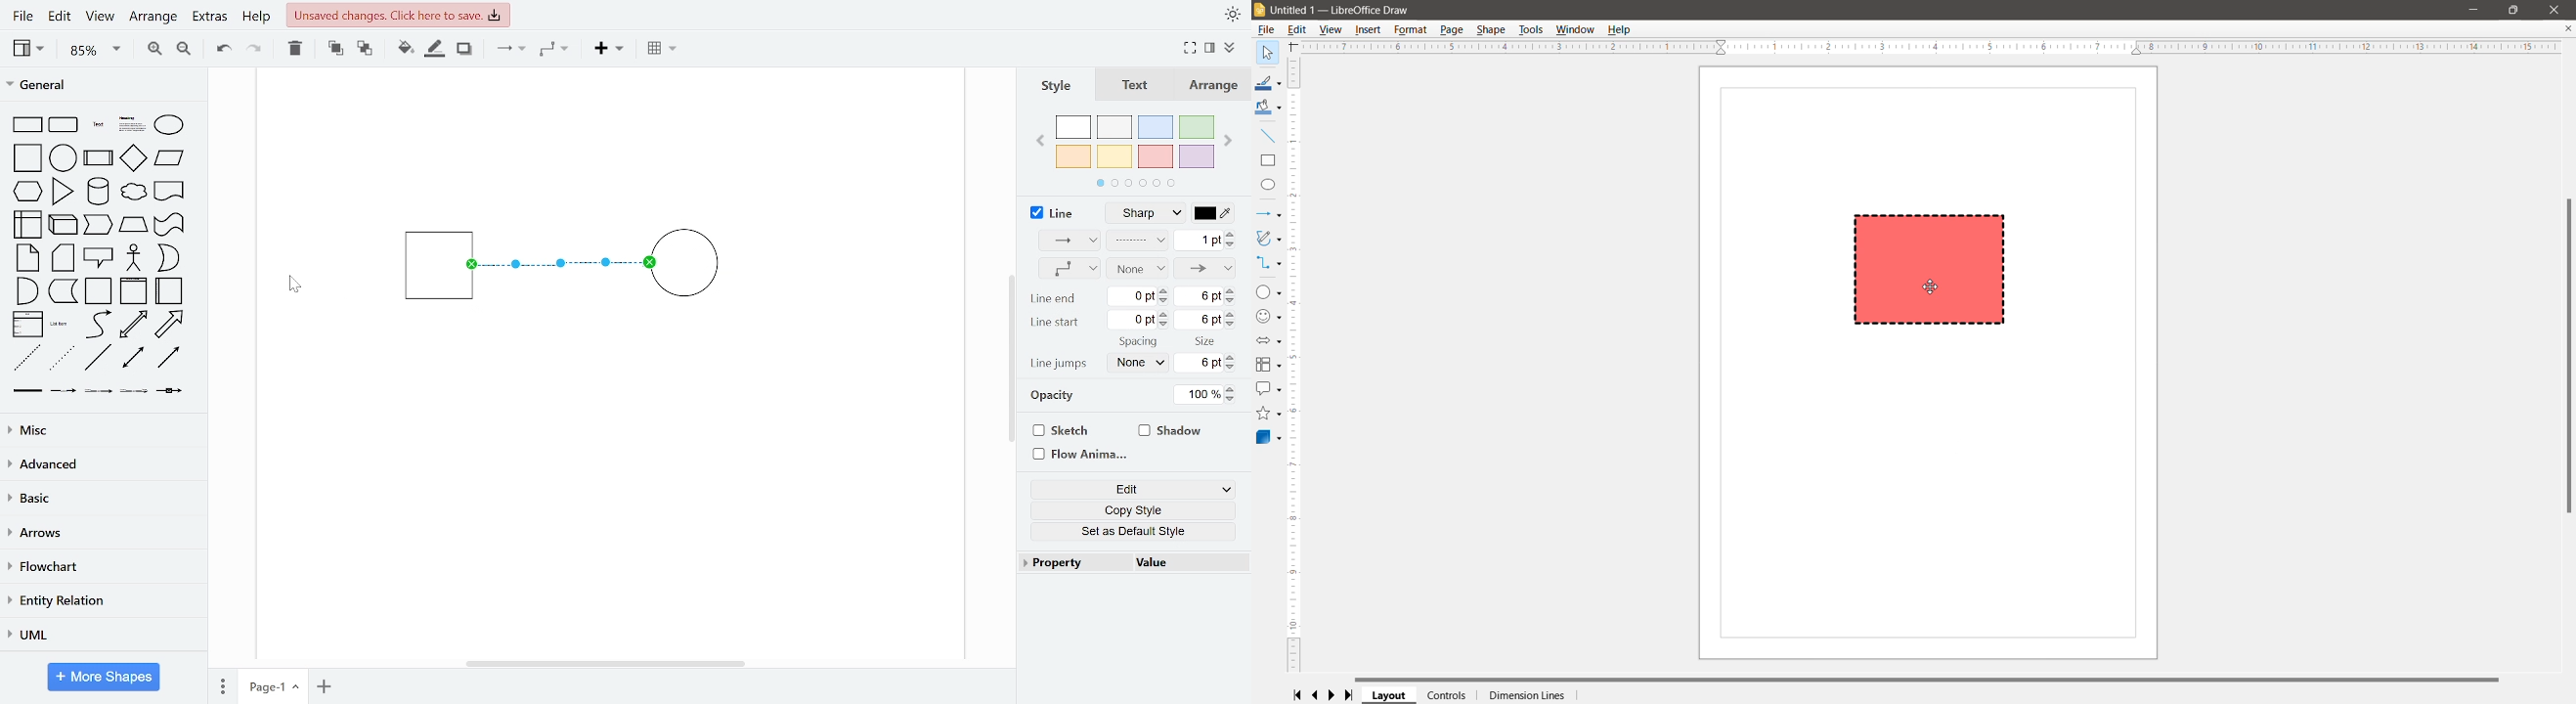 The width and height of the screenshot is (2576, 728). I want to click on Help, so click(1621, 29).